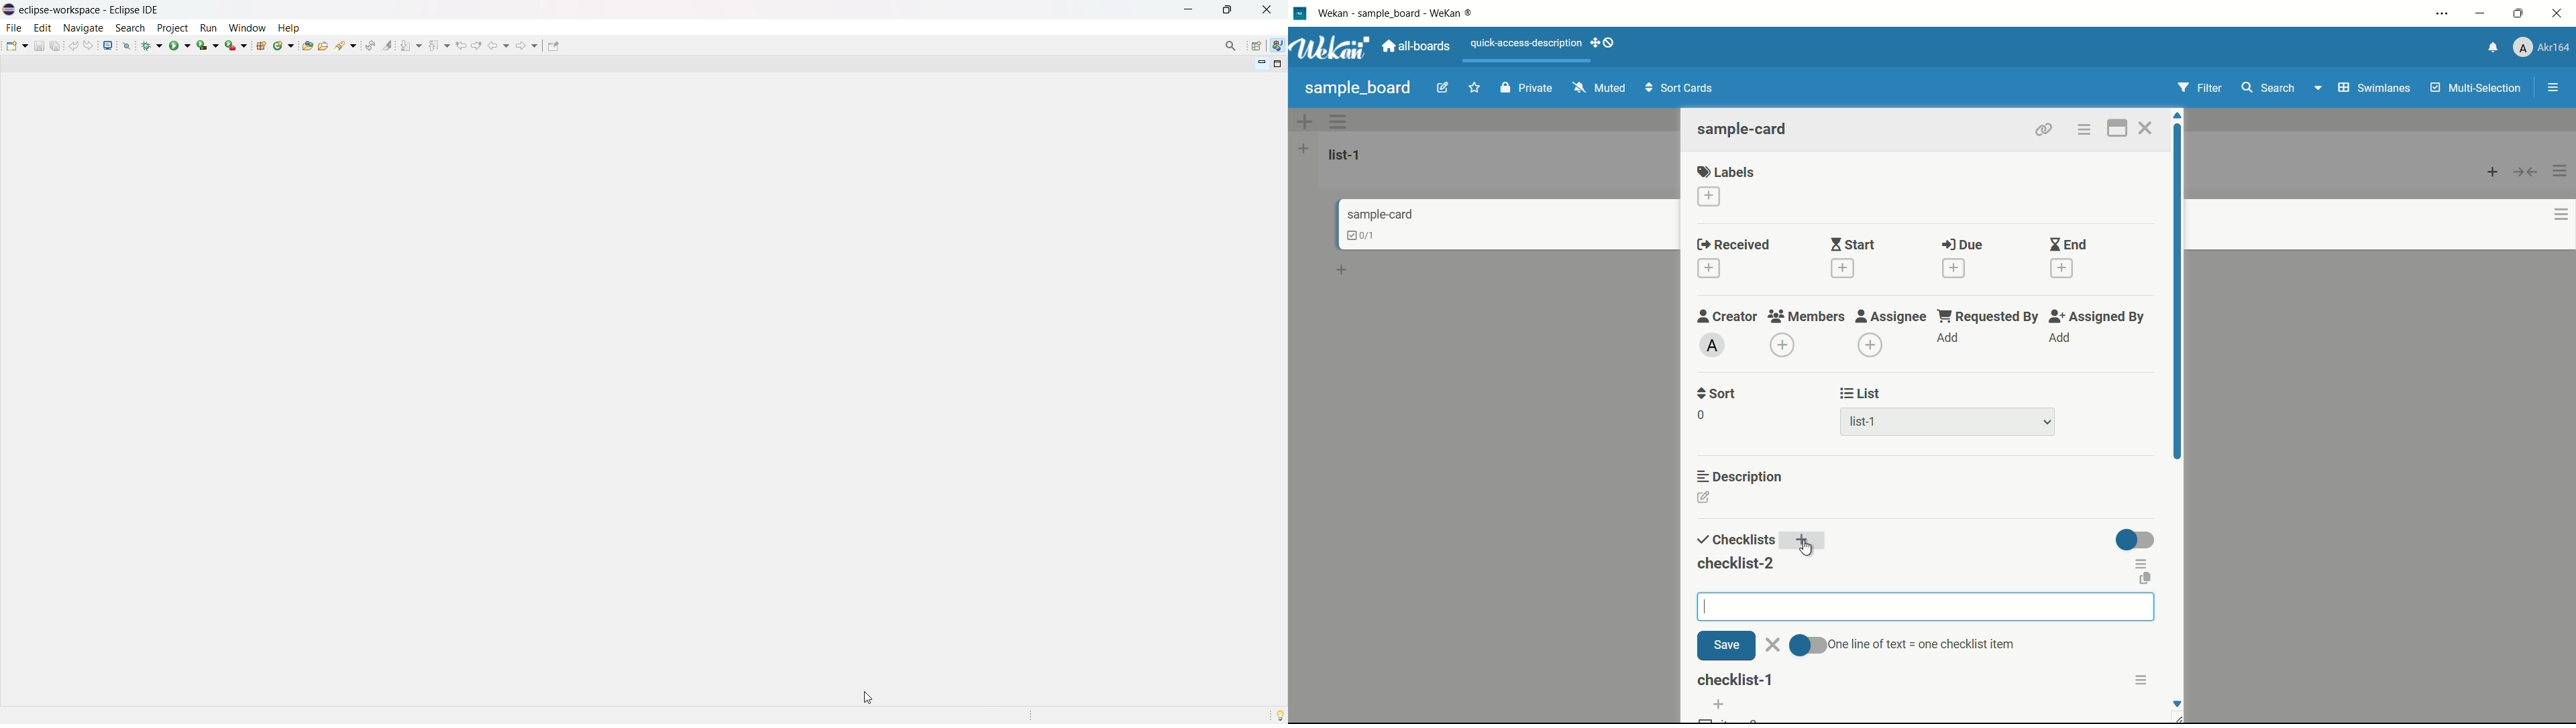 This screenshot has height=728, width=2576. What do you see at coordinates (2444, 15) in the screenshot?
I see `settings and more` at bounding box center [2444, 15].